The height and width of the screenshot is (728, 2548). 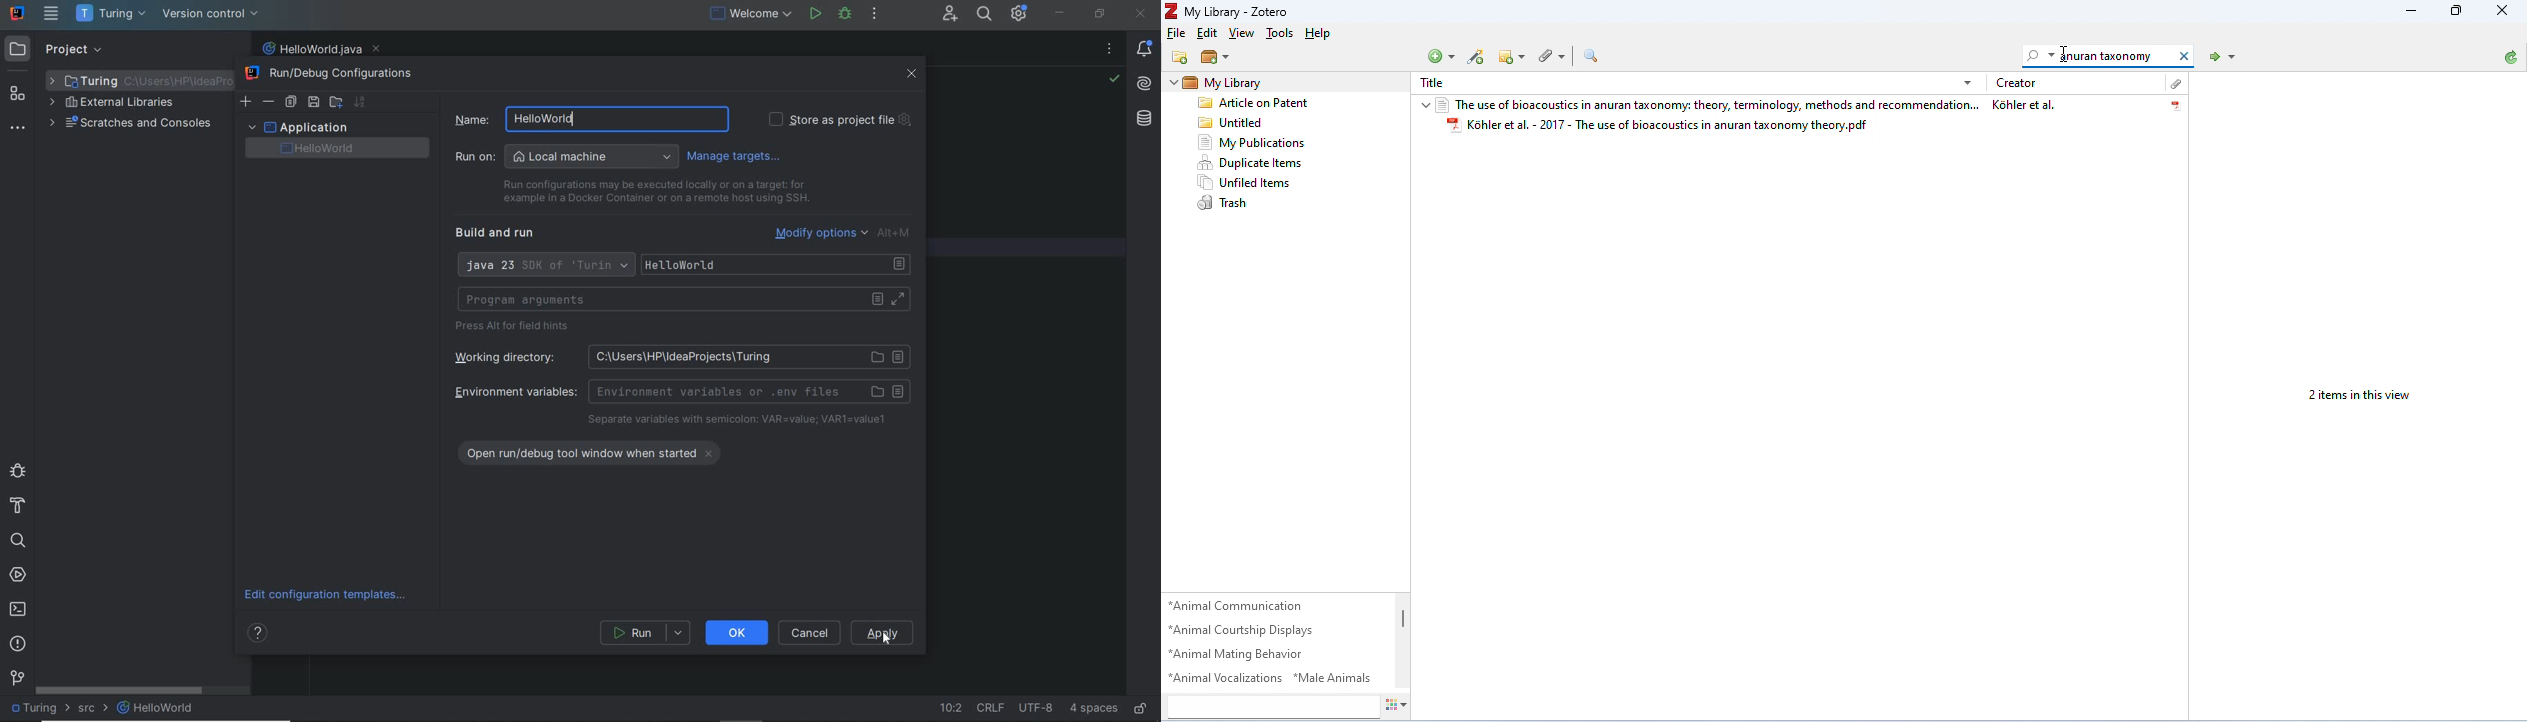 What do you see at coordinates (567, 157) in the screenshot?
I see `Run On` at bounding box center [567, 157].